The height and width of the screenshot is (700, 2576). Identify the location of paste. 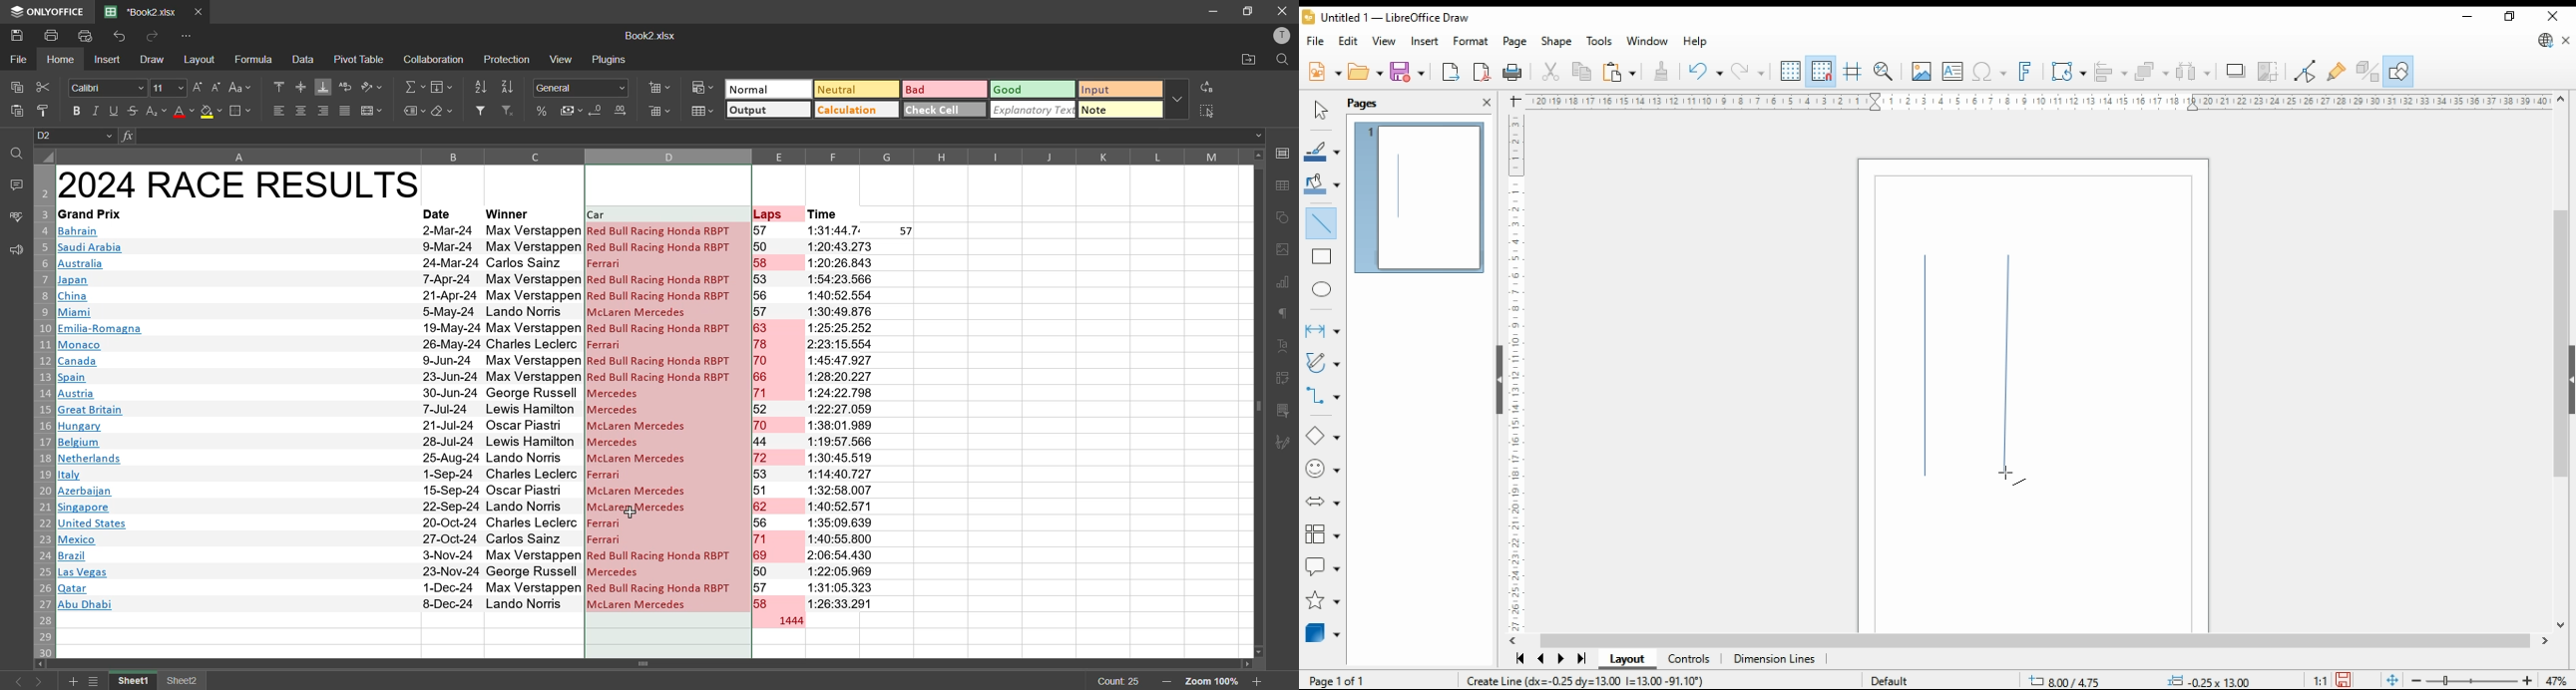
(18, 114).